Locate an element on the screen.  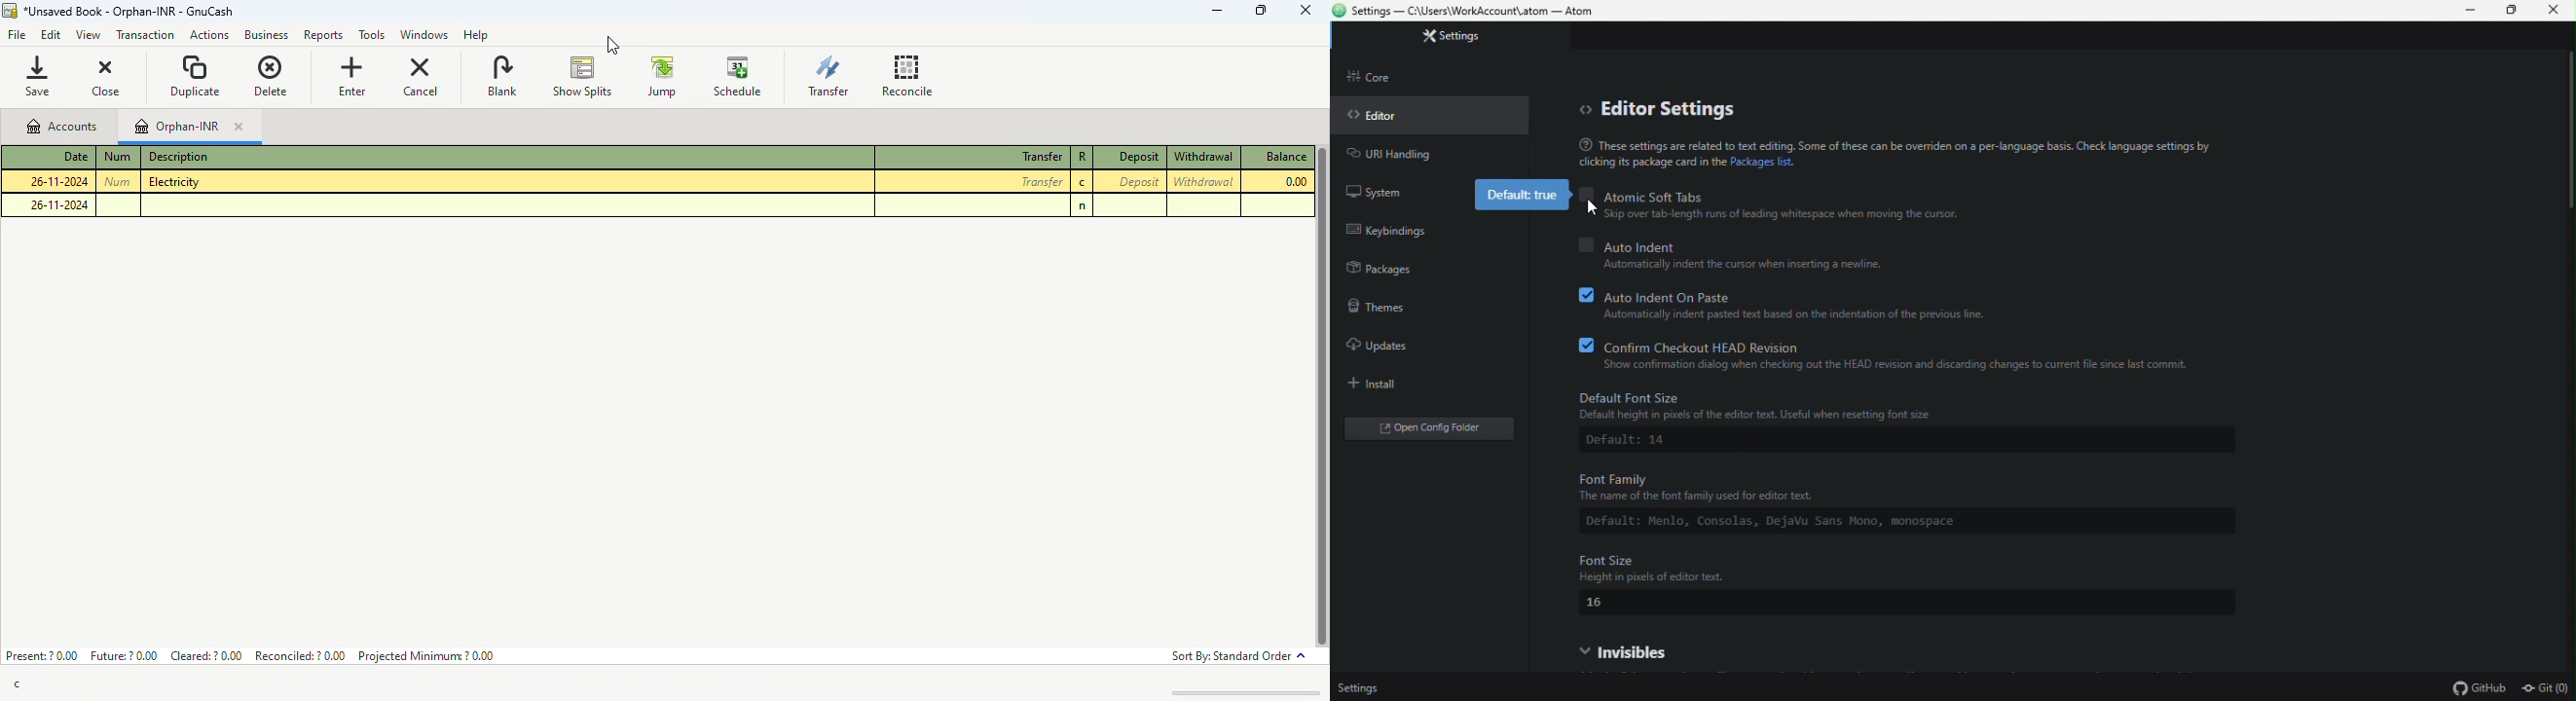
num is located at coordinates (117, 181).